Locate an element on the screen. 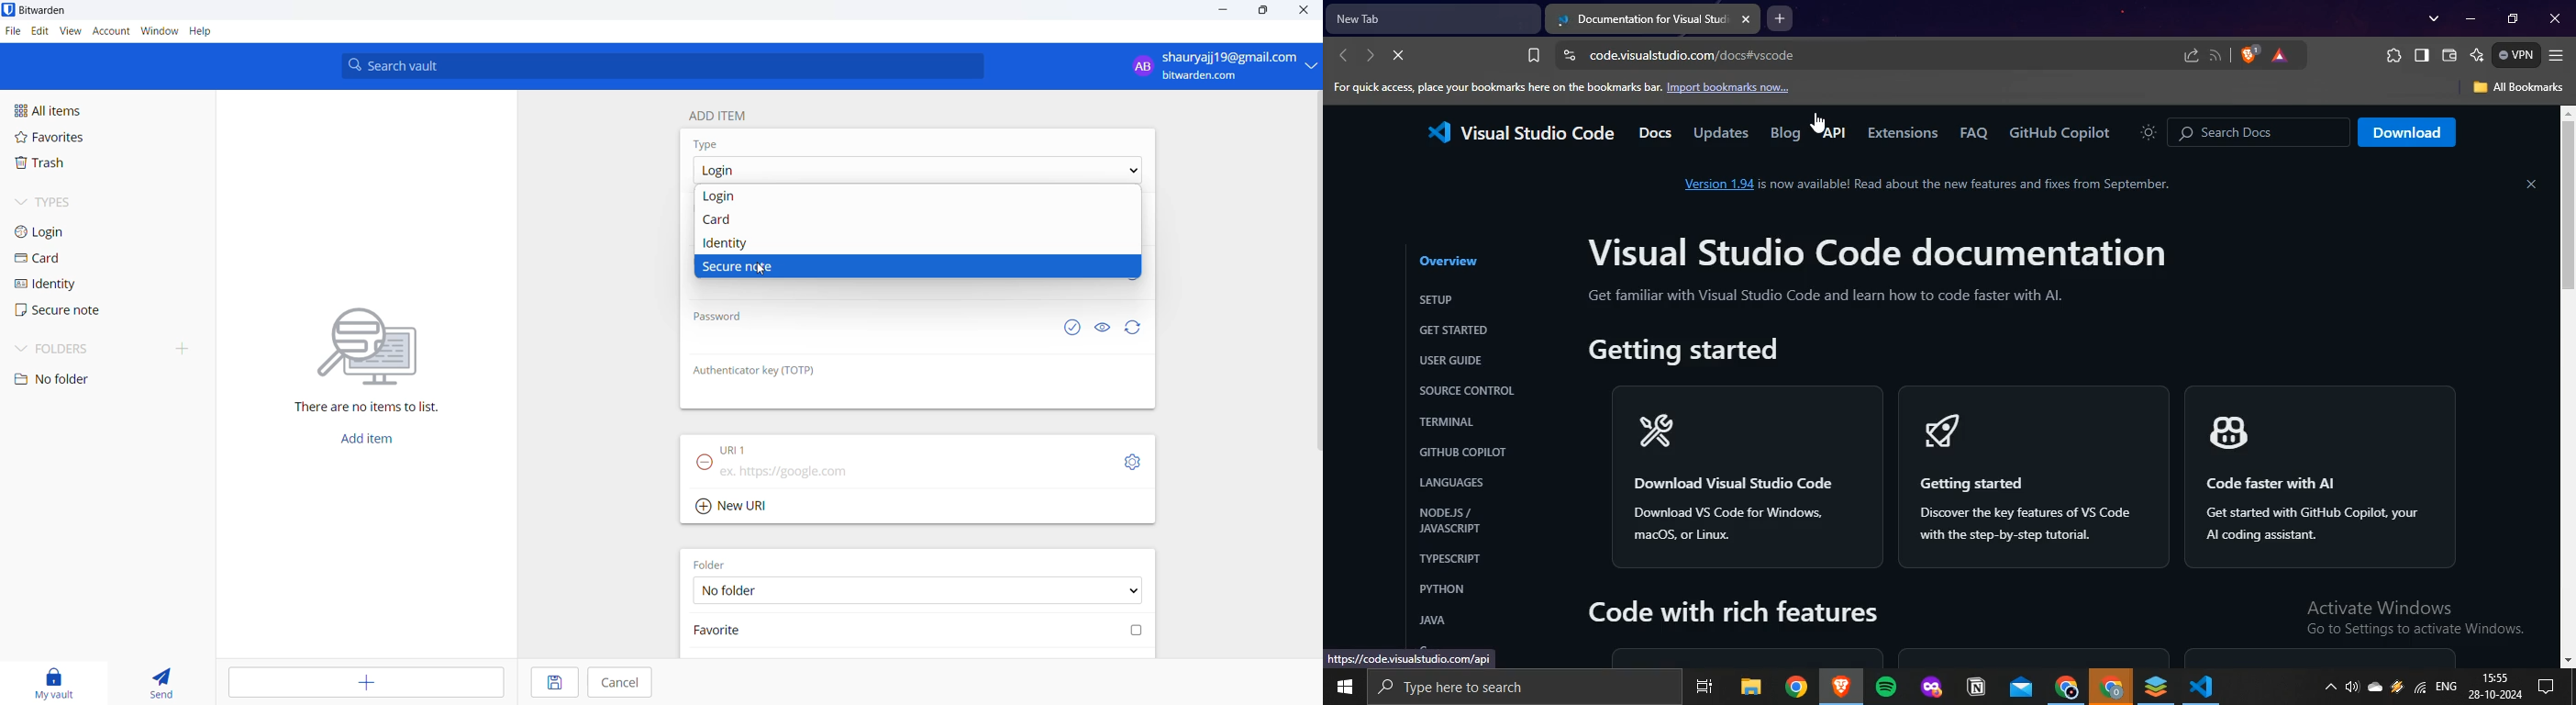  otp text box is located at coordinates (858, 394).